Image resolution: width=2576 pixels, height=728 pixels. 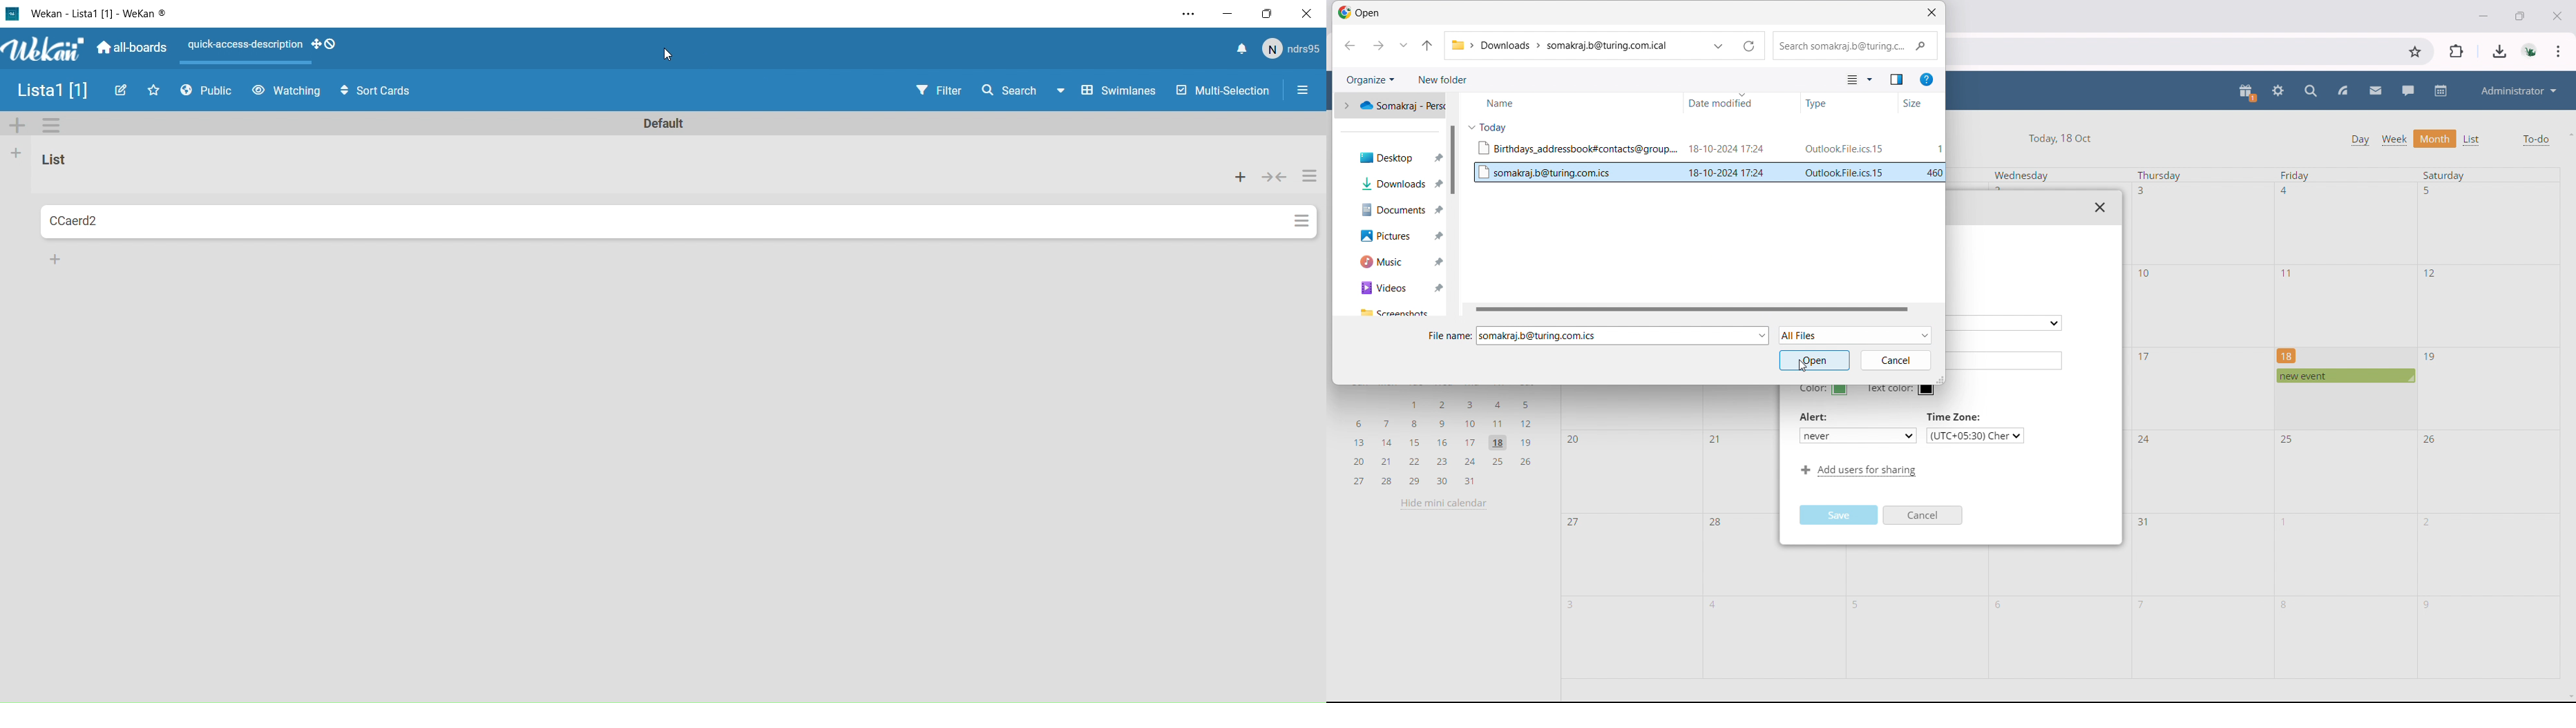 I want to click on collapse, so click(x=1277, y=180).